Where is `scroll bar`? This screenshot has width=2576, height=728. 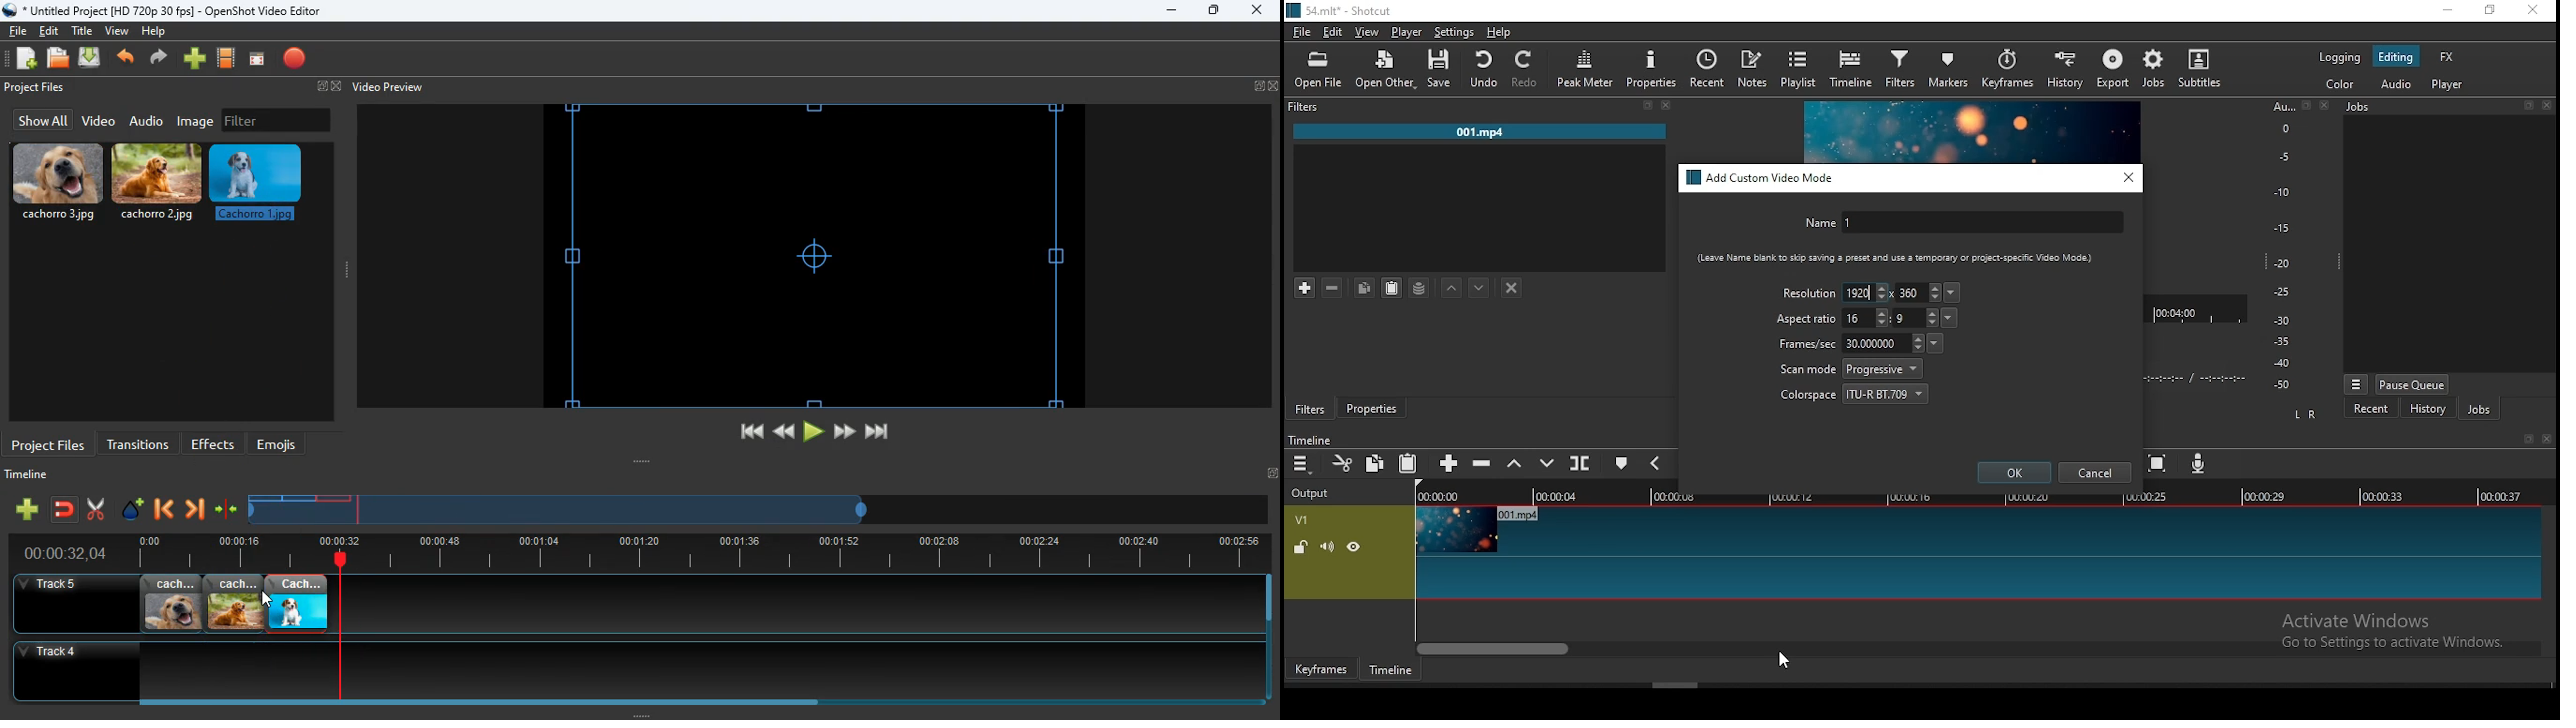 scroll bar is located at coordinates (1979, 647).